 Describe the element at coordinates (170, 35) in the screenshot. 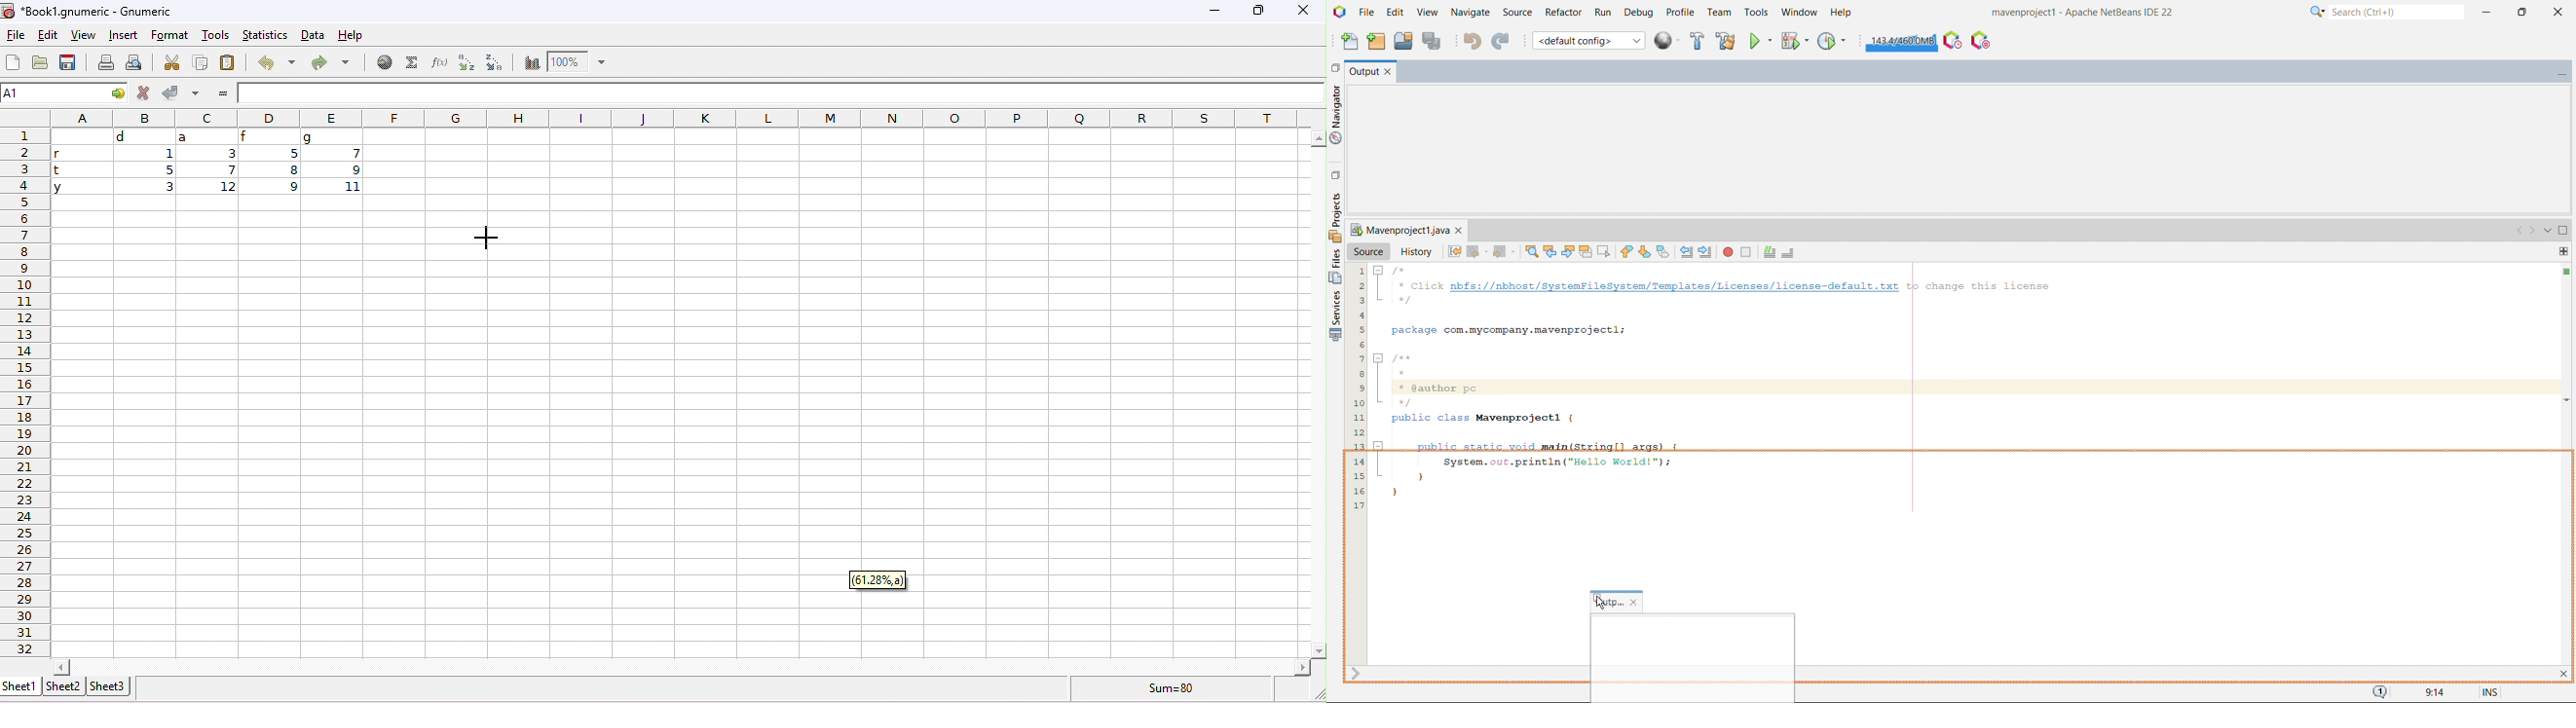

I see `format` at that location.